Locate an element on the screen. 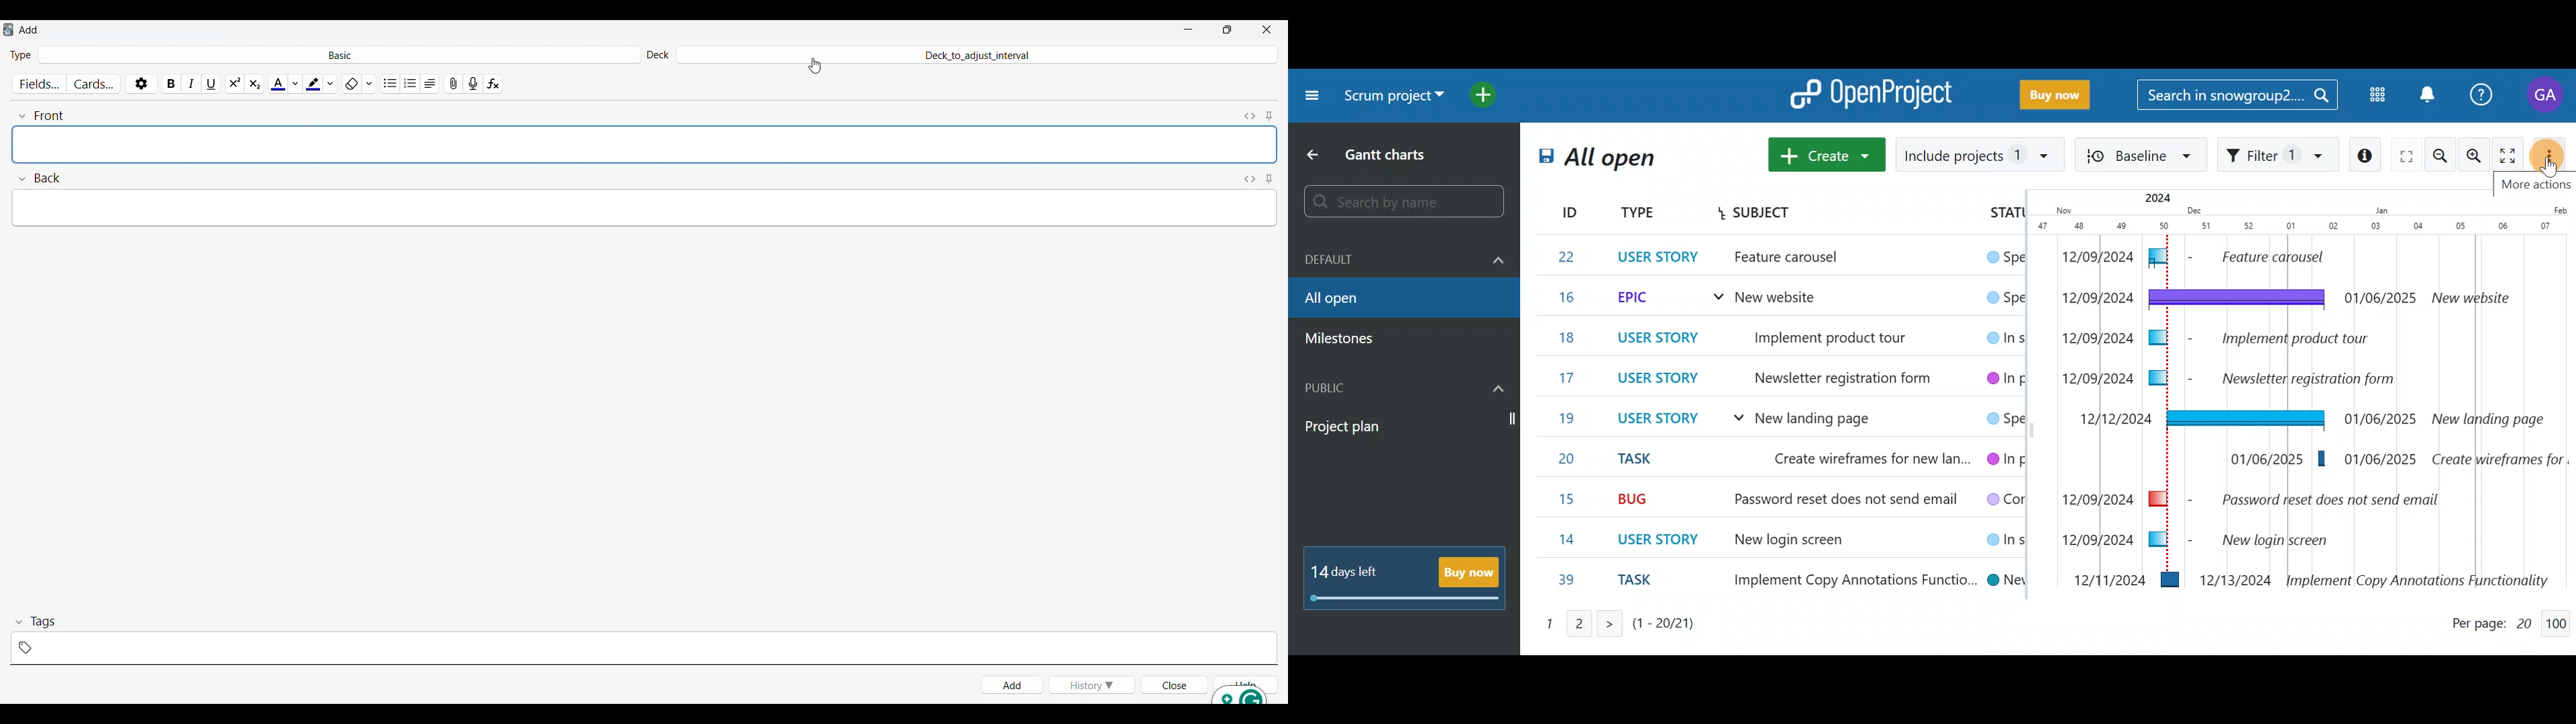  Click to select card type in deck is located at coordinates (339, 54).